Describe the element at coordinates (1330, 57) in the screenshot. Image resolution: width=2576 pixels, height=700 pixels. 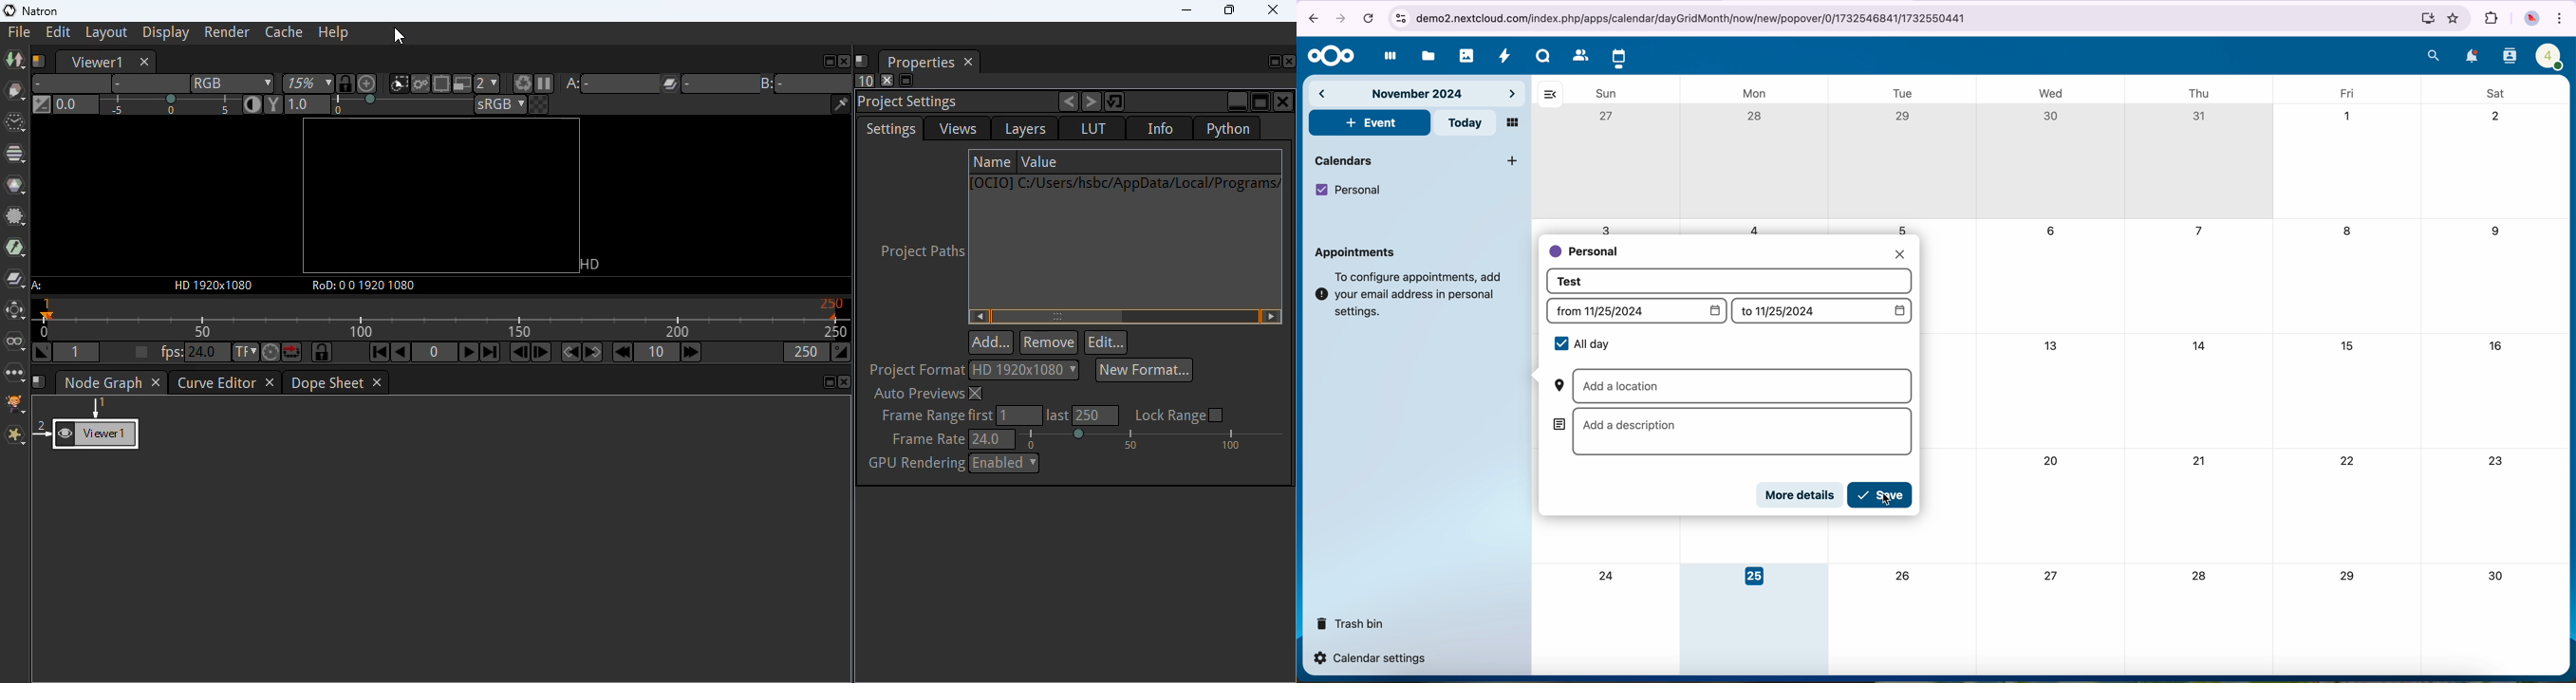
I see `Nextcloud logo` at that location.